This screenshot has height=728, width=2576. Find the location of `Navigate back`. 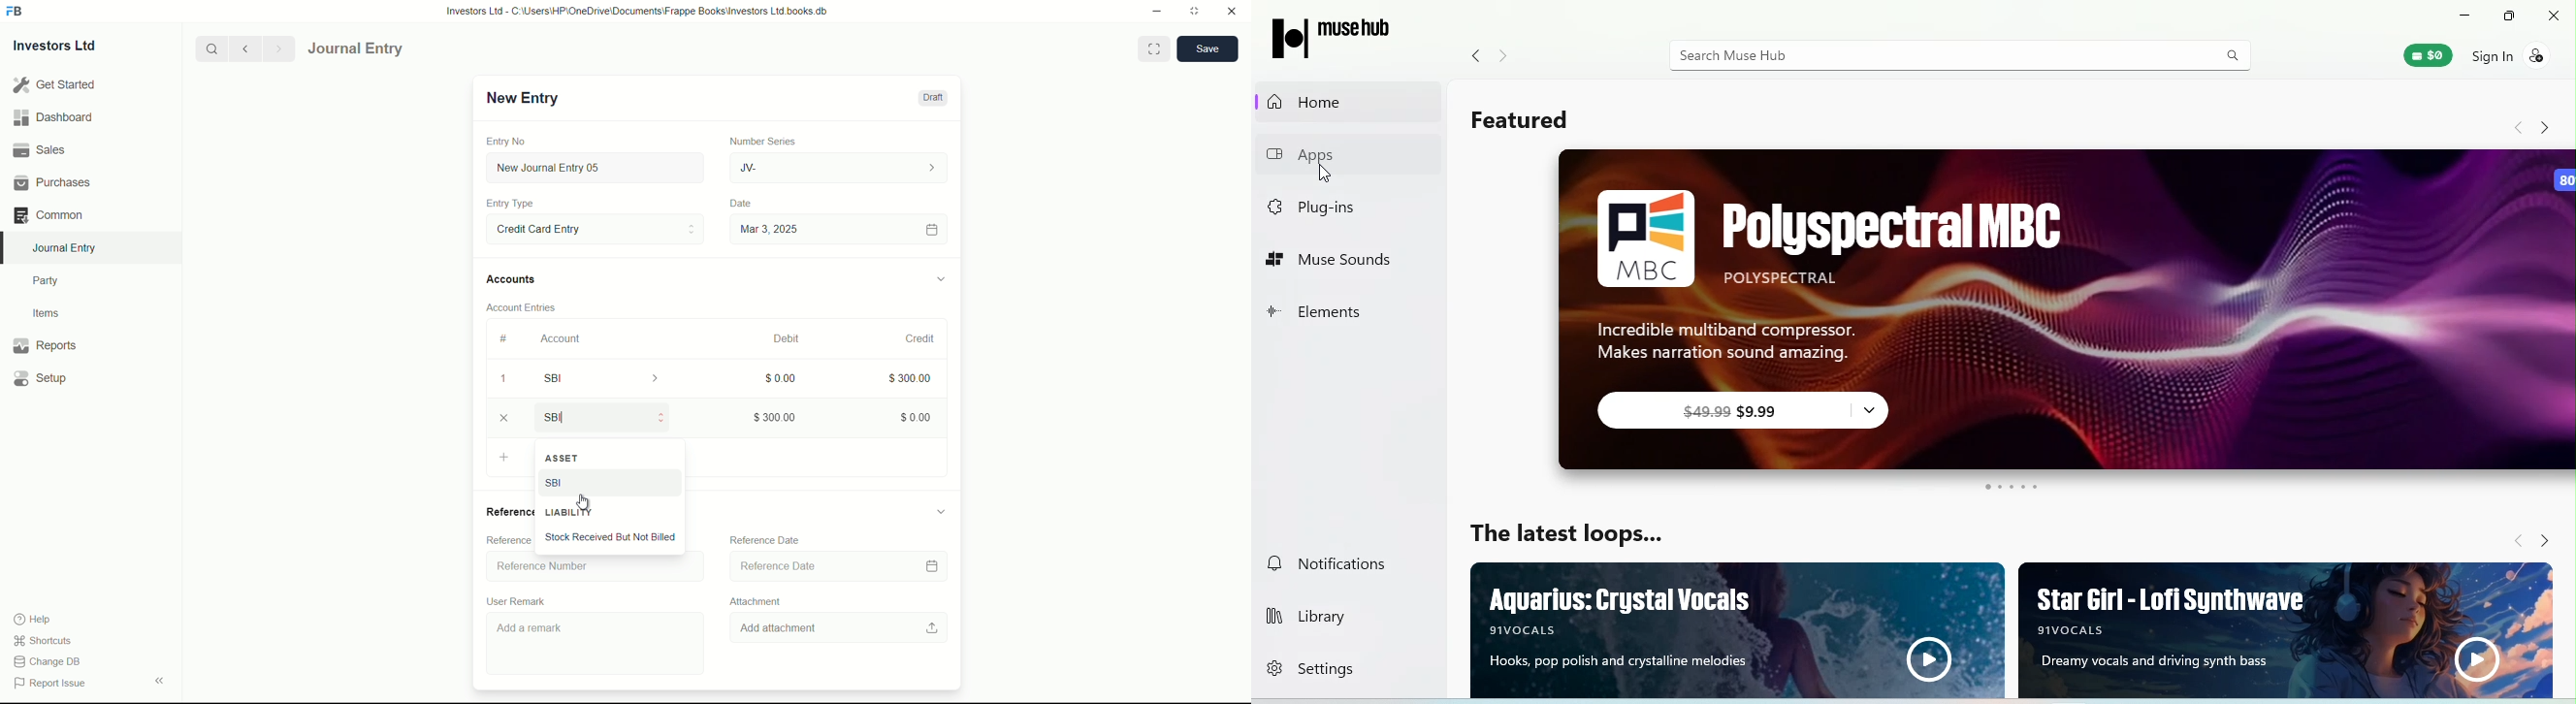

Navigate back is located at coordinates (2521, 127).